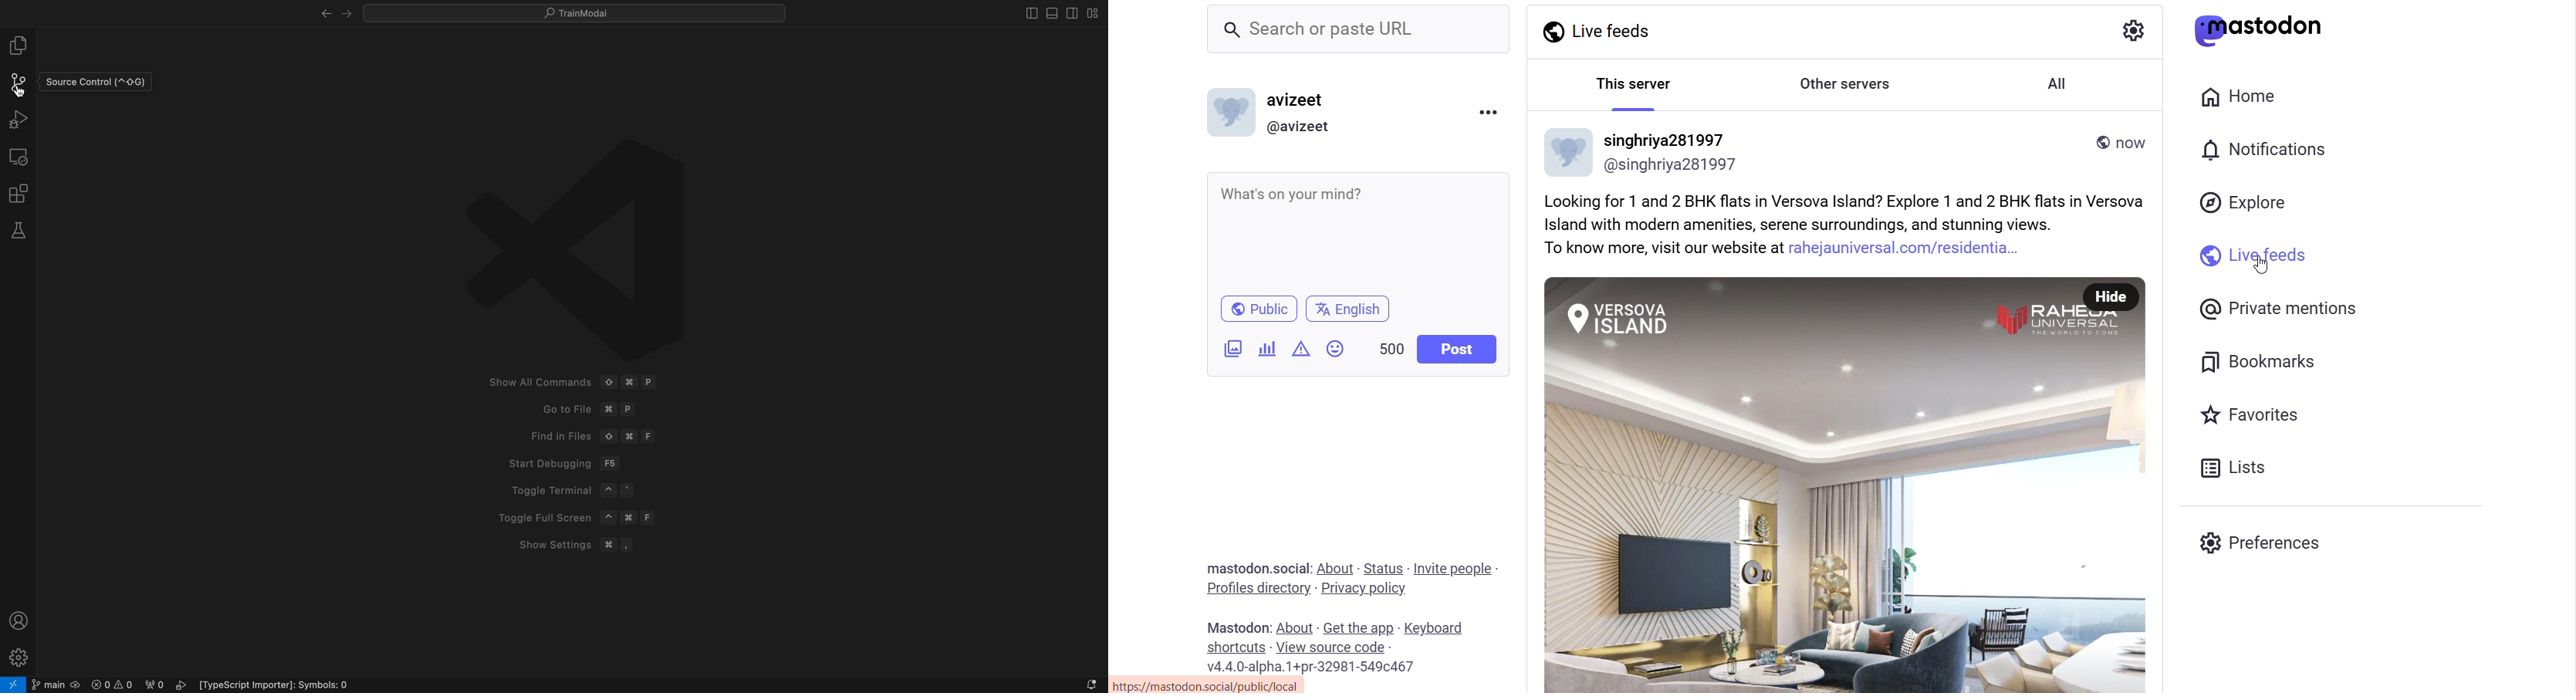 This screenshot has height=700, width=2576. I want to click on social, so click(1290, 567).